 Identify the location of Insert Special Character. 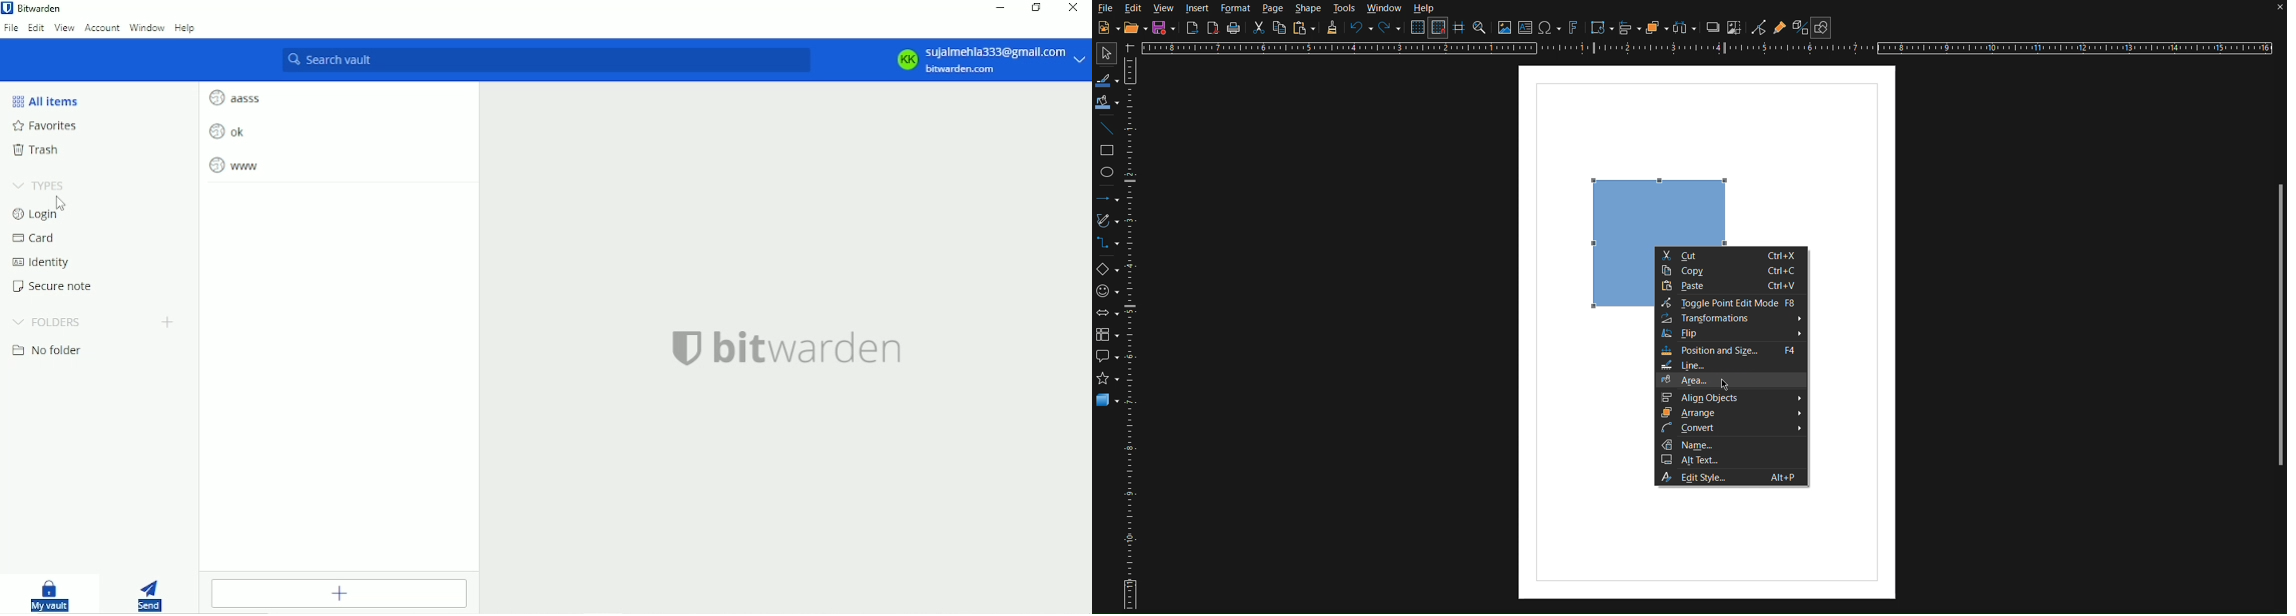
(1552, 27).